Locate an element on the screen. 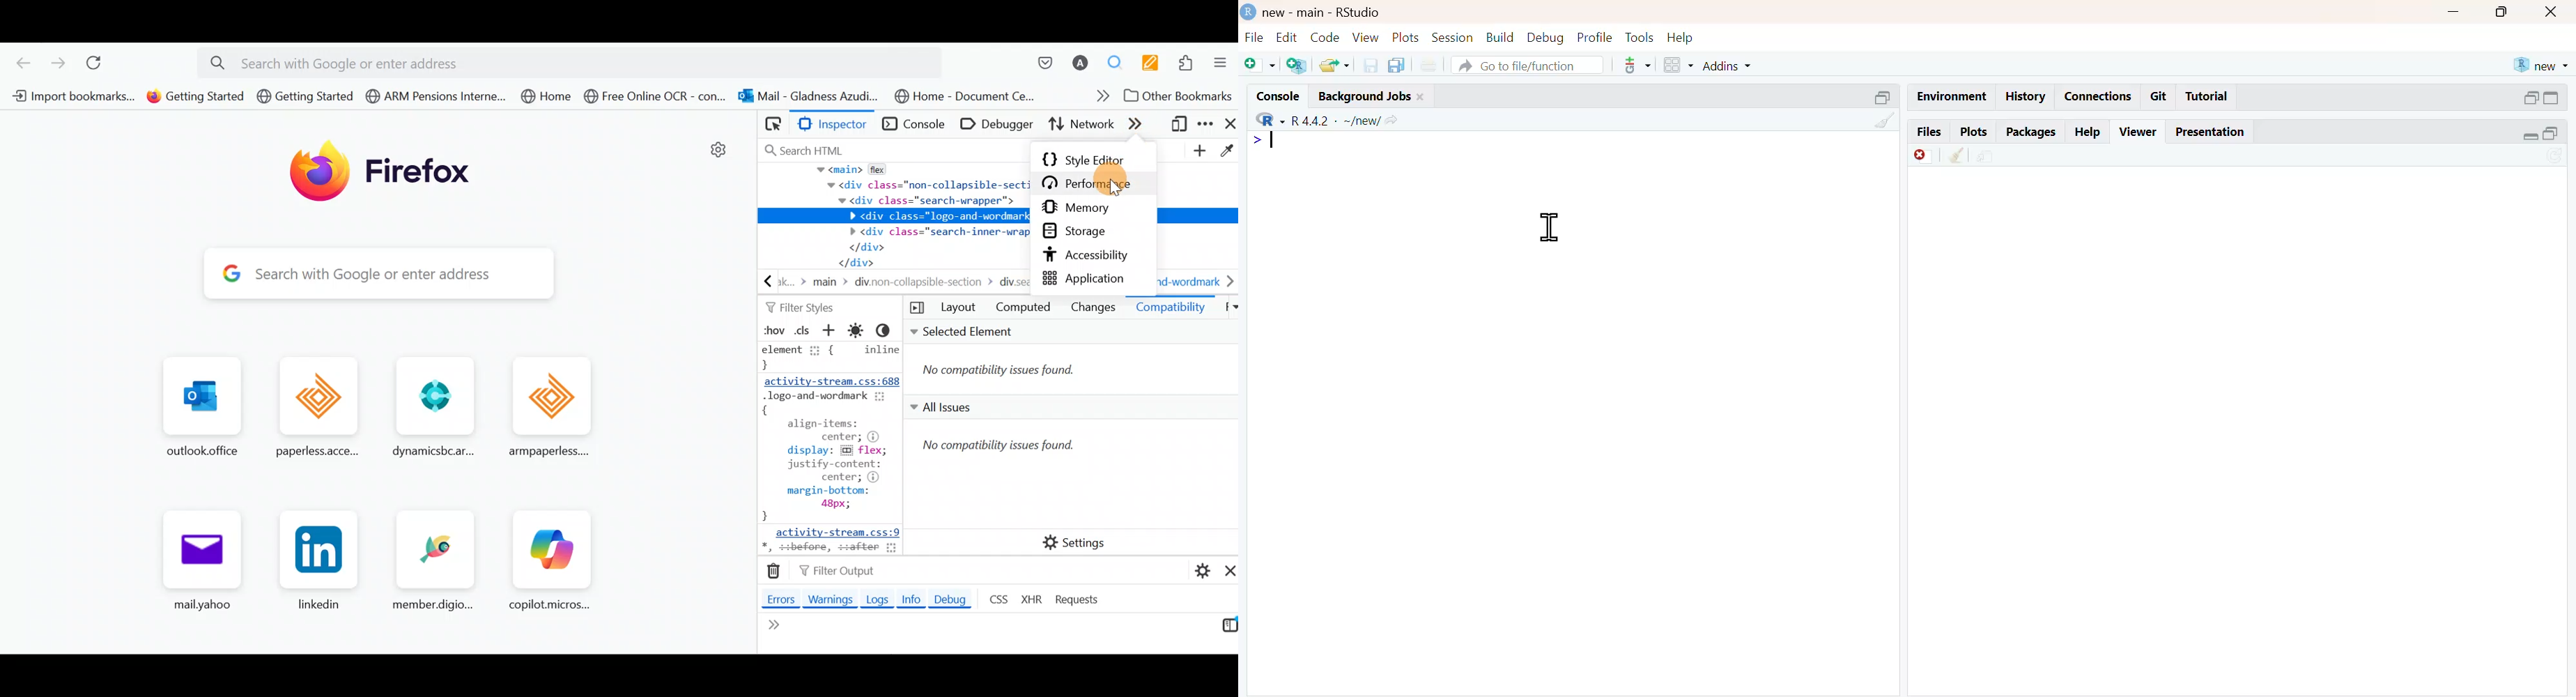 The width and height of the screenshot is (2576, 700). files is located at coordinates (1929, 130).